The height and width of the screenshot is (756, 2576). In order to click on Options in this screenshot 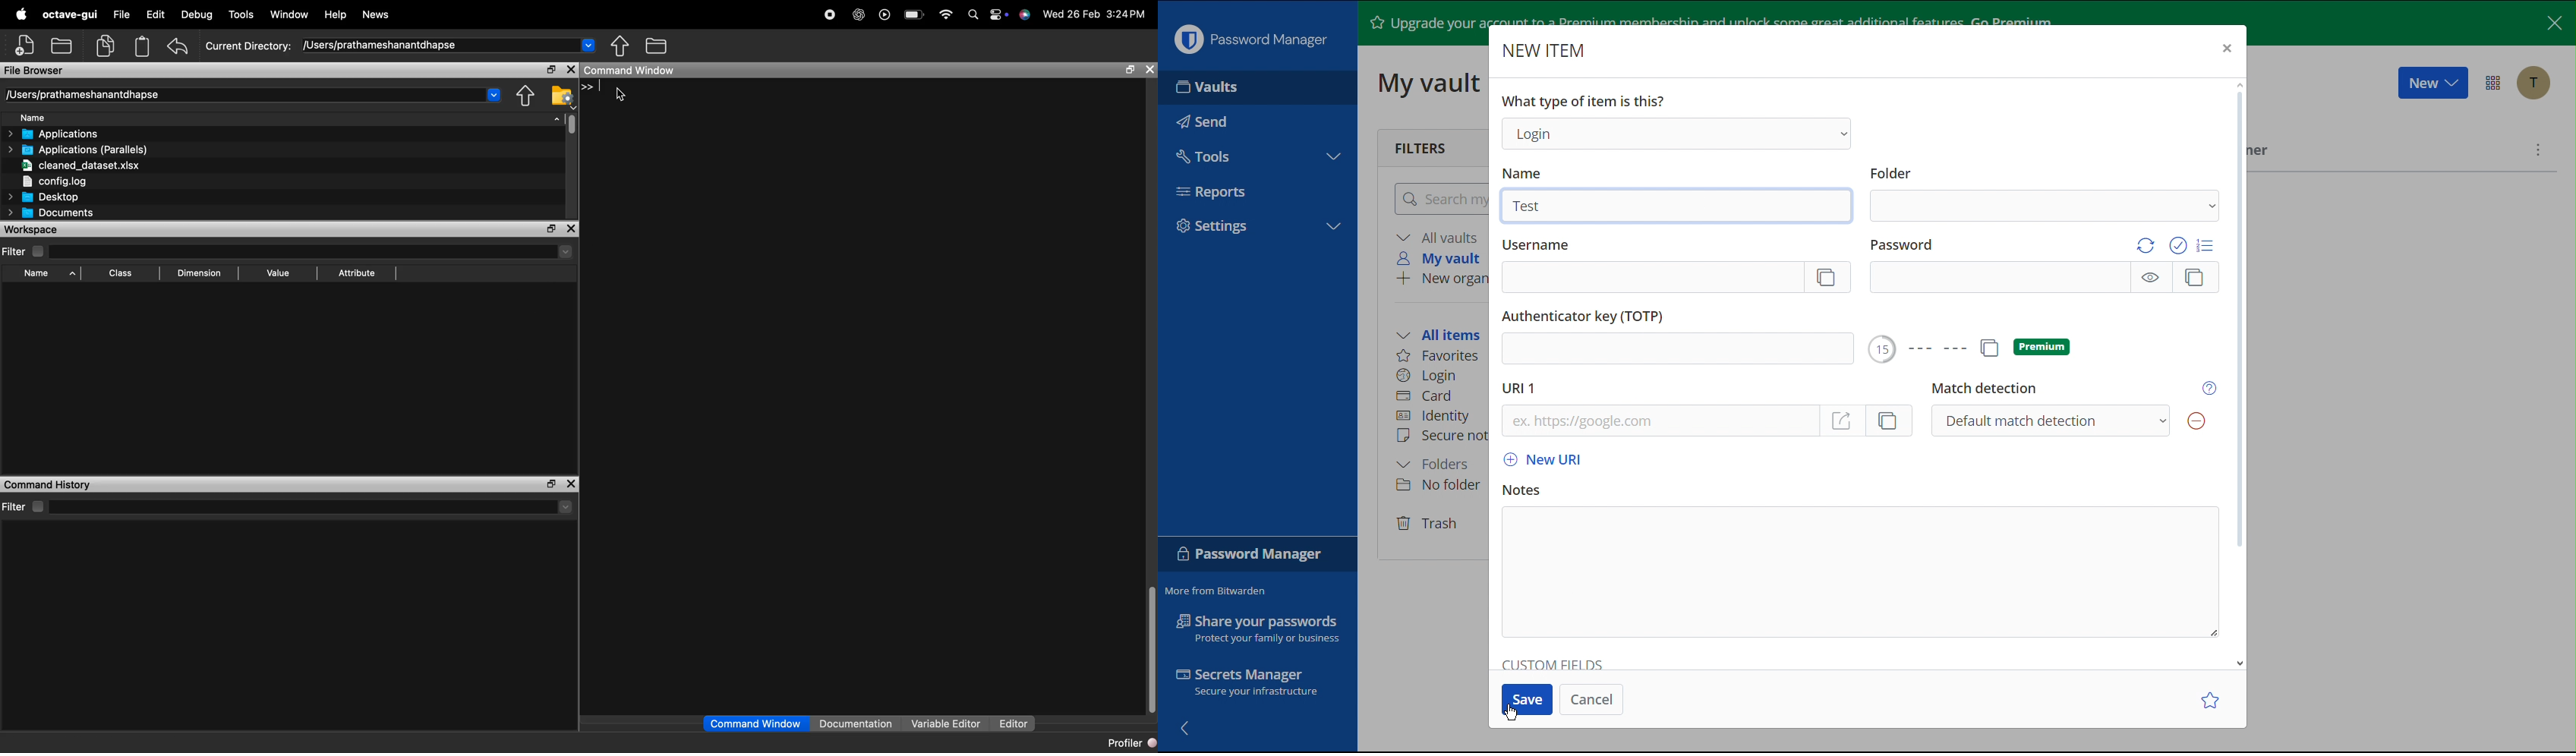, I will do `click(2496, 82)`.